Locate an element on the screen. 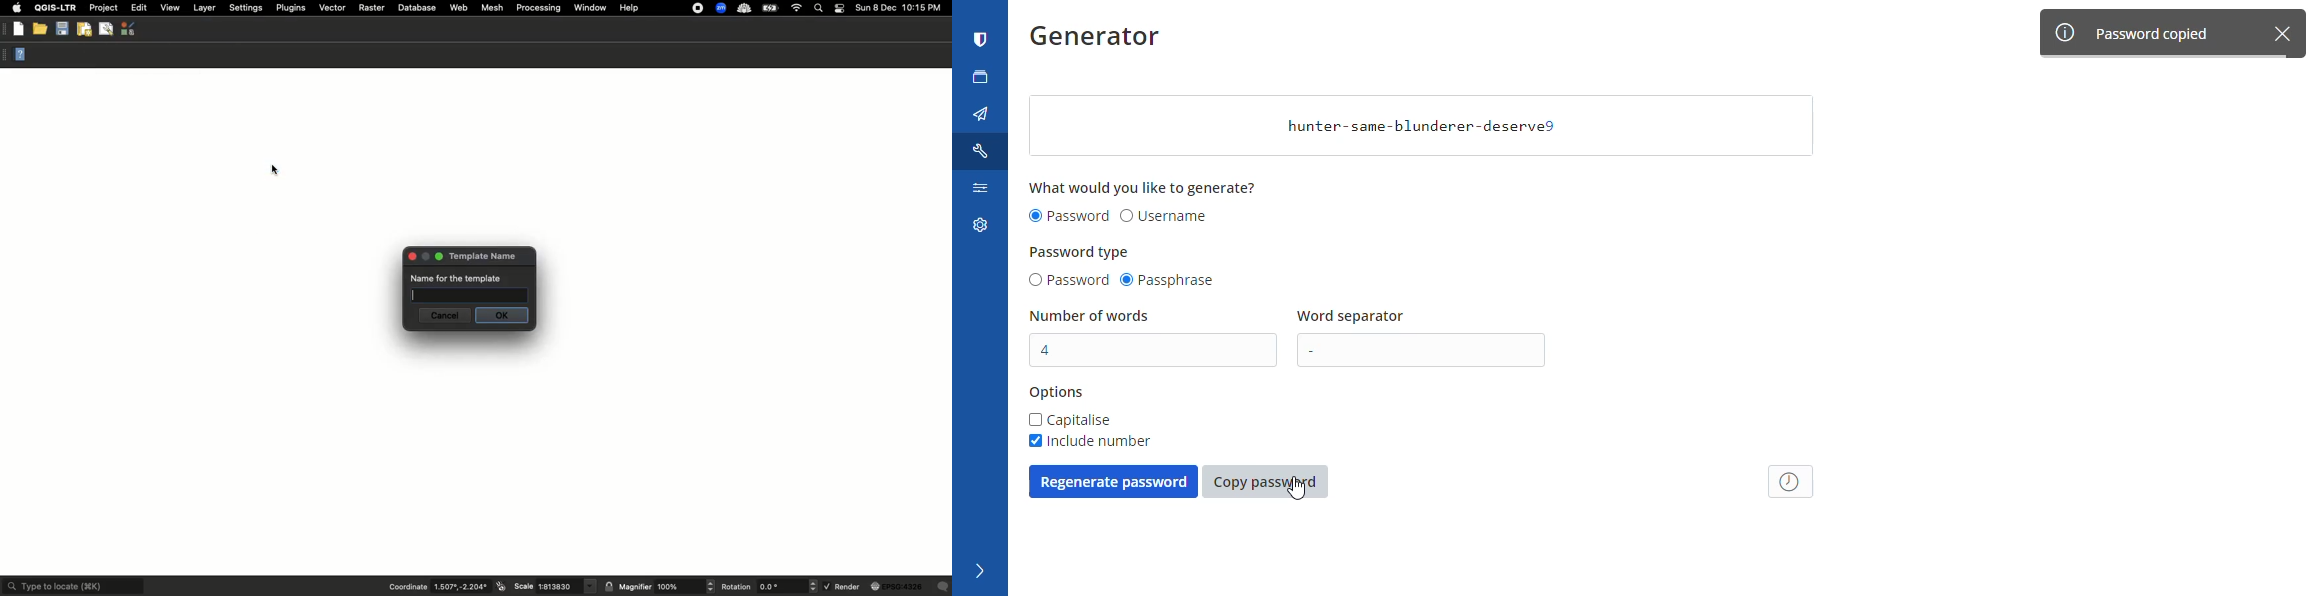 The width and height of the screenshot is (2324, 616). tools is located at coordinates (983, 151).